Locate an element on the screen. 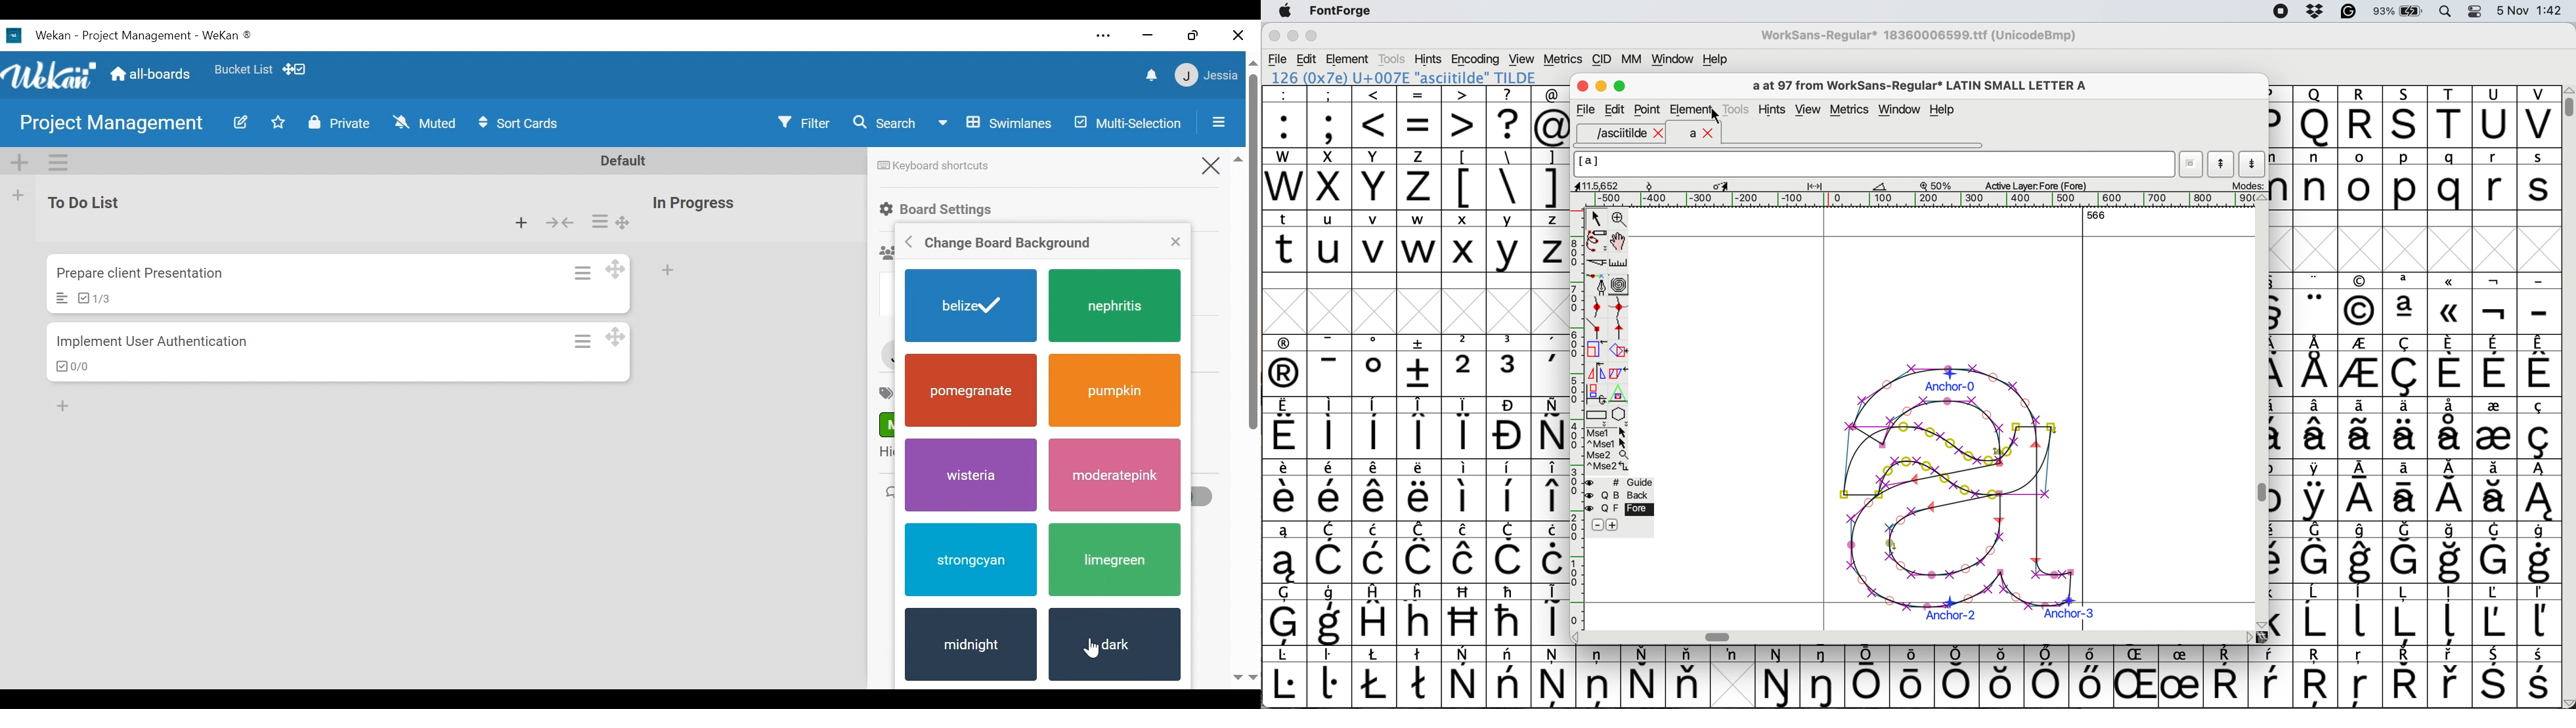  help is located at coordinates (1716, 59).